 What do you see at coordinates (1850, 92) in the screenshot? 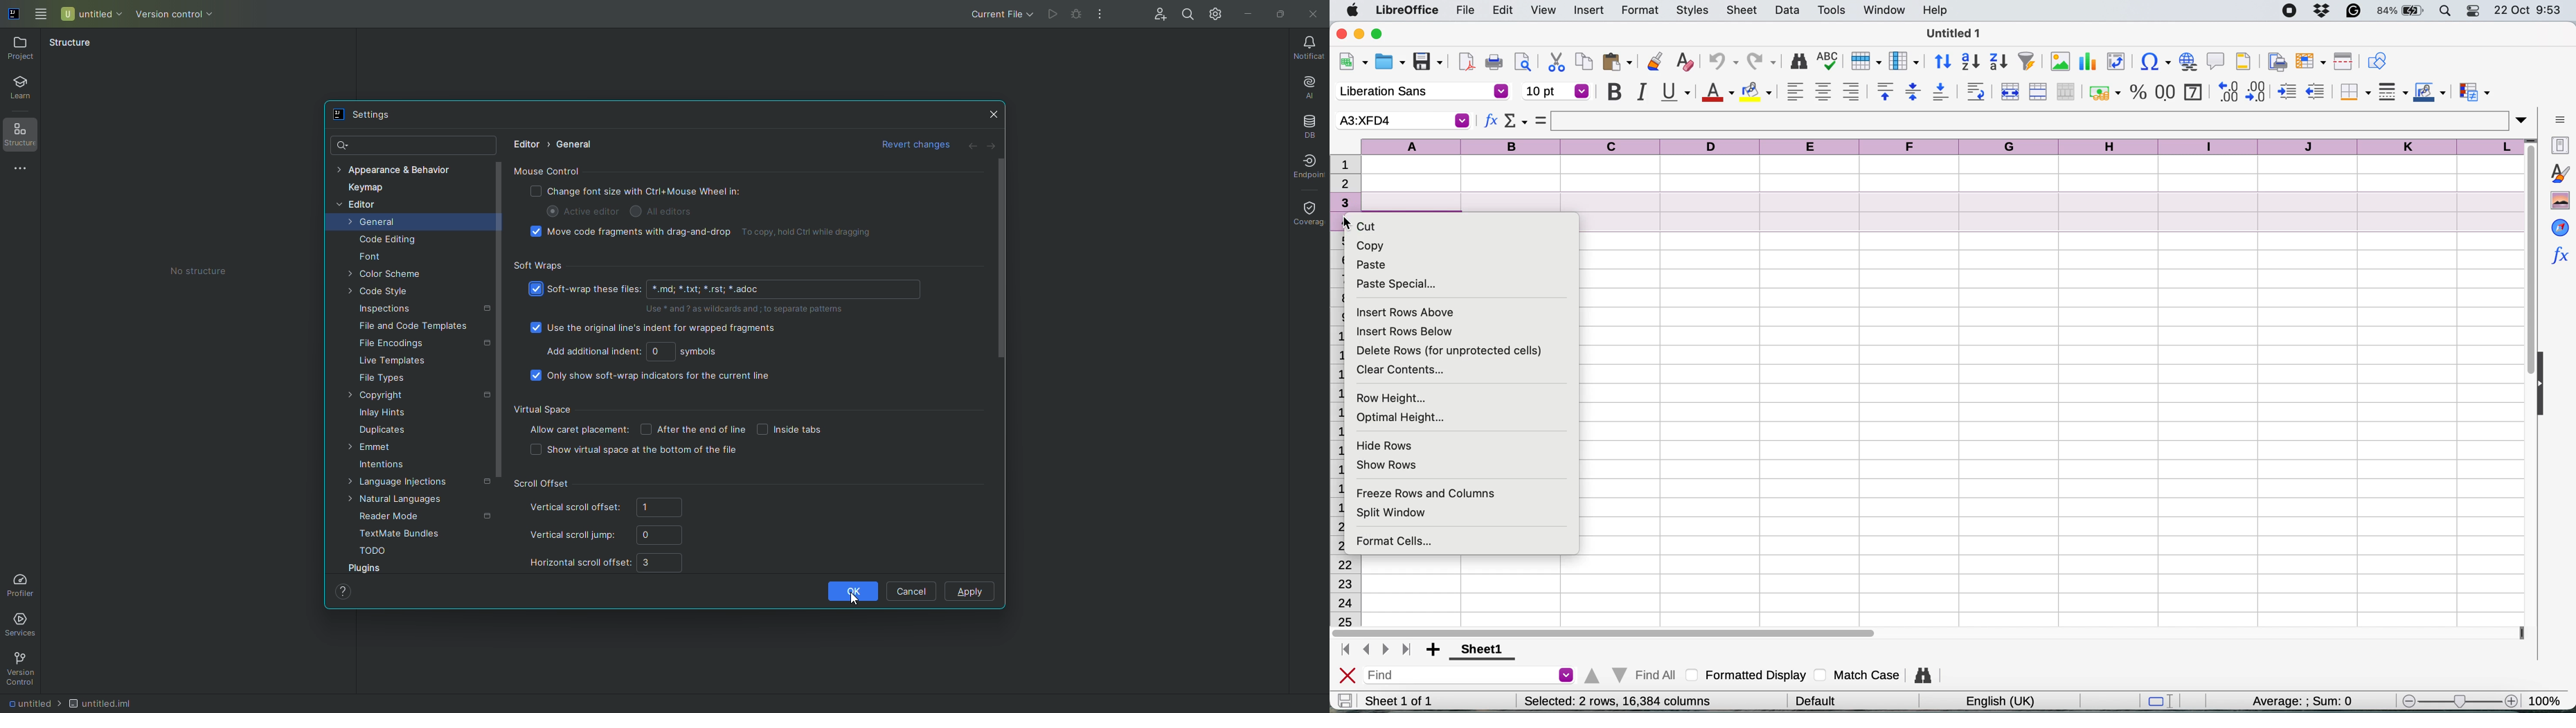
I see `align right` at bounding box center [1850, 92].